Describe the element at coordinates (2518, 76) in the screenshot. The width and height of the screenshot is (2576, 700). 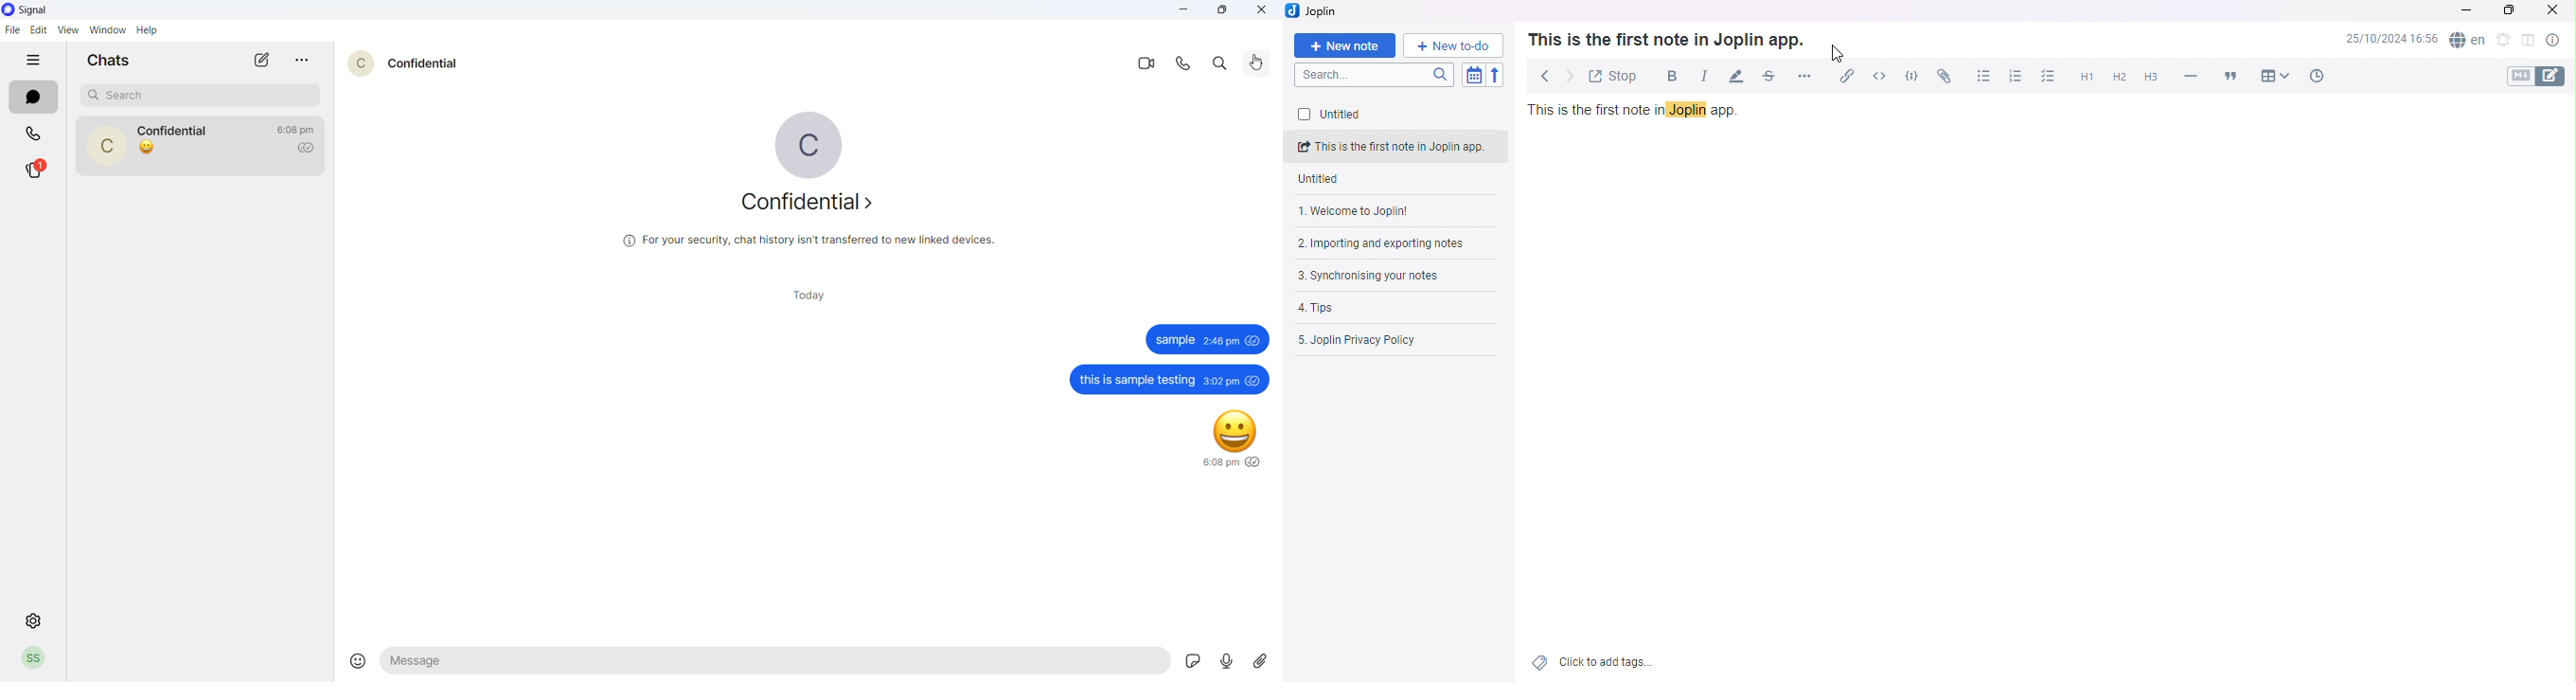
I see `Toggle editors` at that location.